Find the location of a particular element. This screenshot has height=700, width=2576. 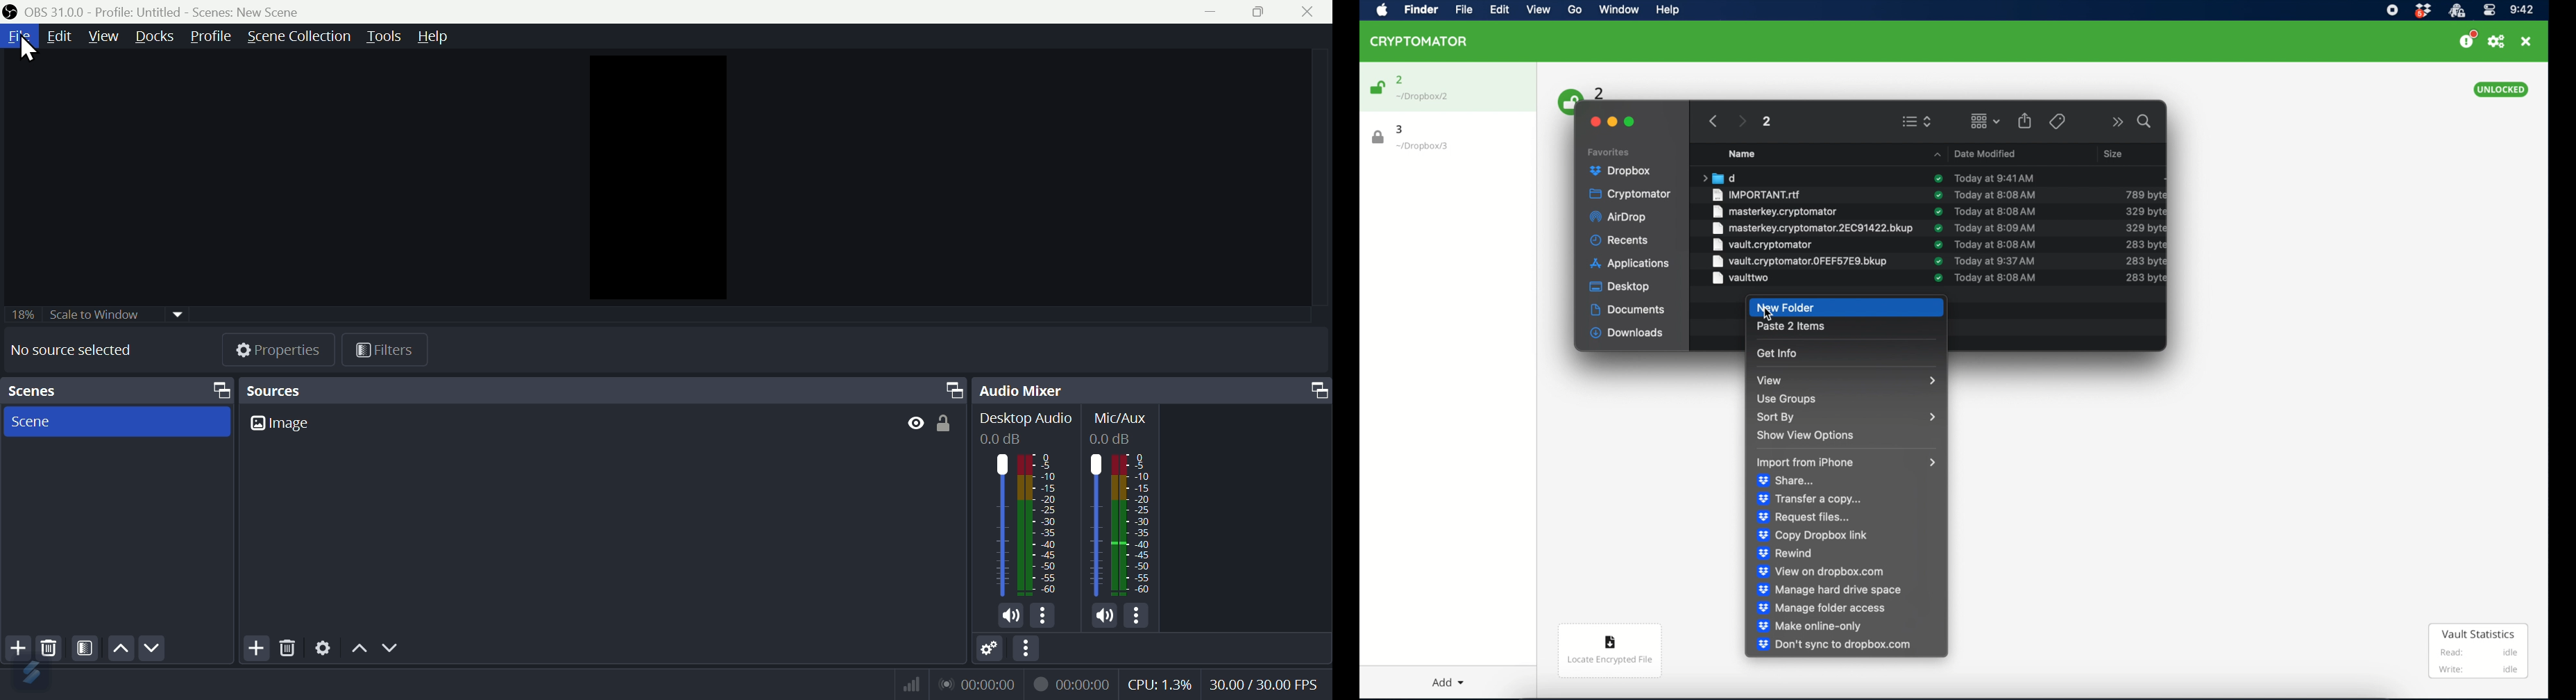

Add is located at coordinates (258, 648).